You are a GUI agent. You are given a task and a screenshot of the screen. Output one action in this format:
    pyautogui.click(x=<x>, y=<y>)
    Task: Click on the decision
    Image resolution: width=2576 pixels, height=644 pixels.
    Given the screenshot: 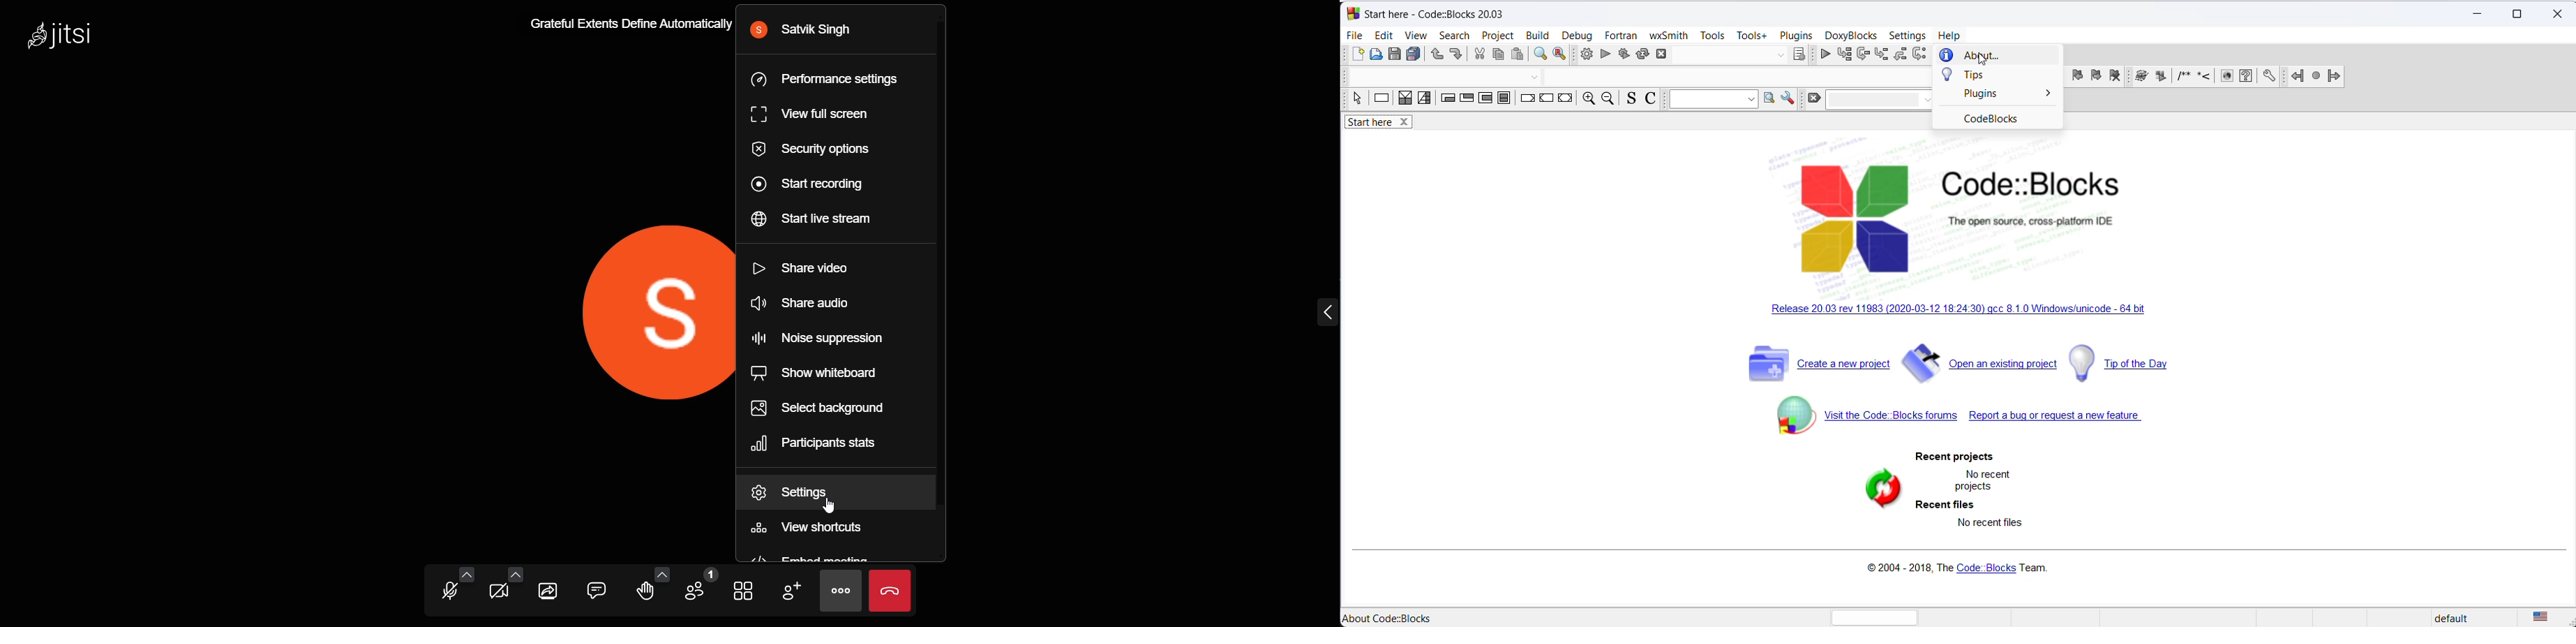 What is the action you would take?
    pyautogui.click(x=1401, y=100)
    